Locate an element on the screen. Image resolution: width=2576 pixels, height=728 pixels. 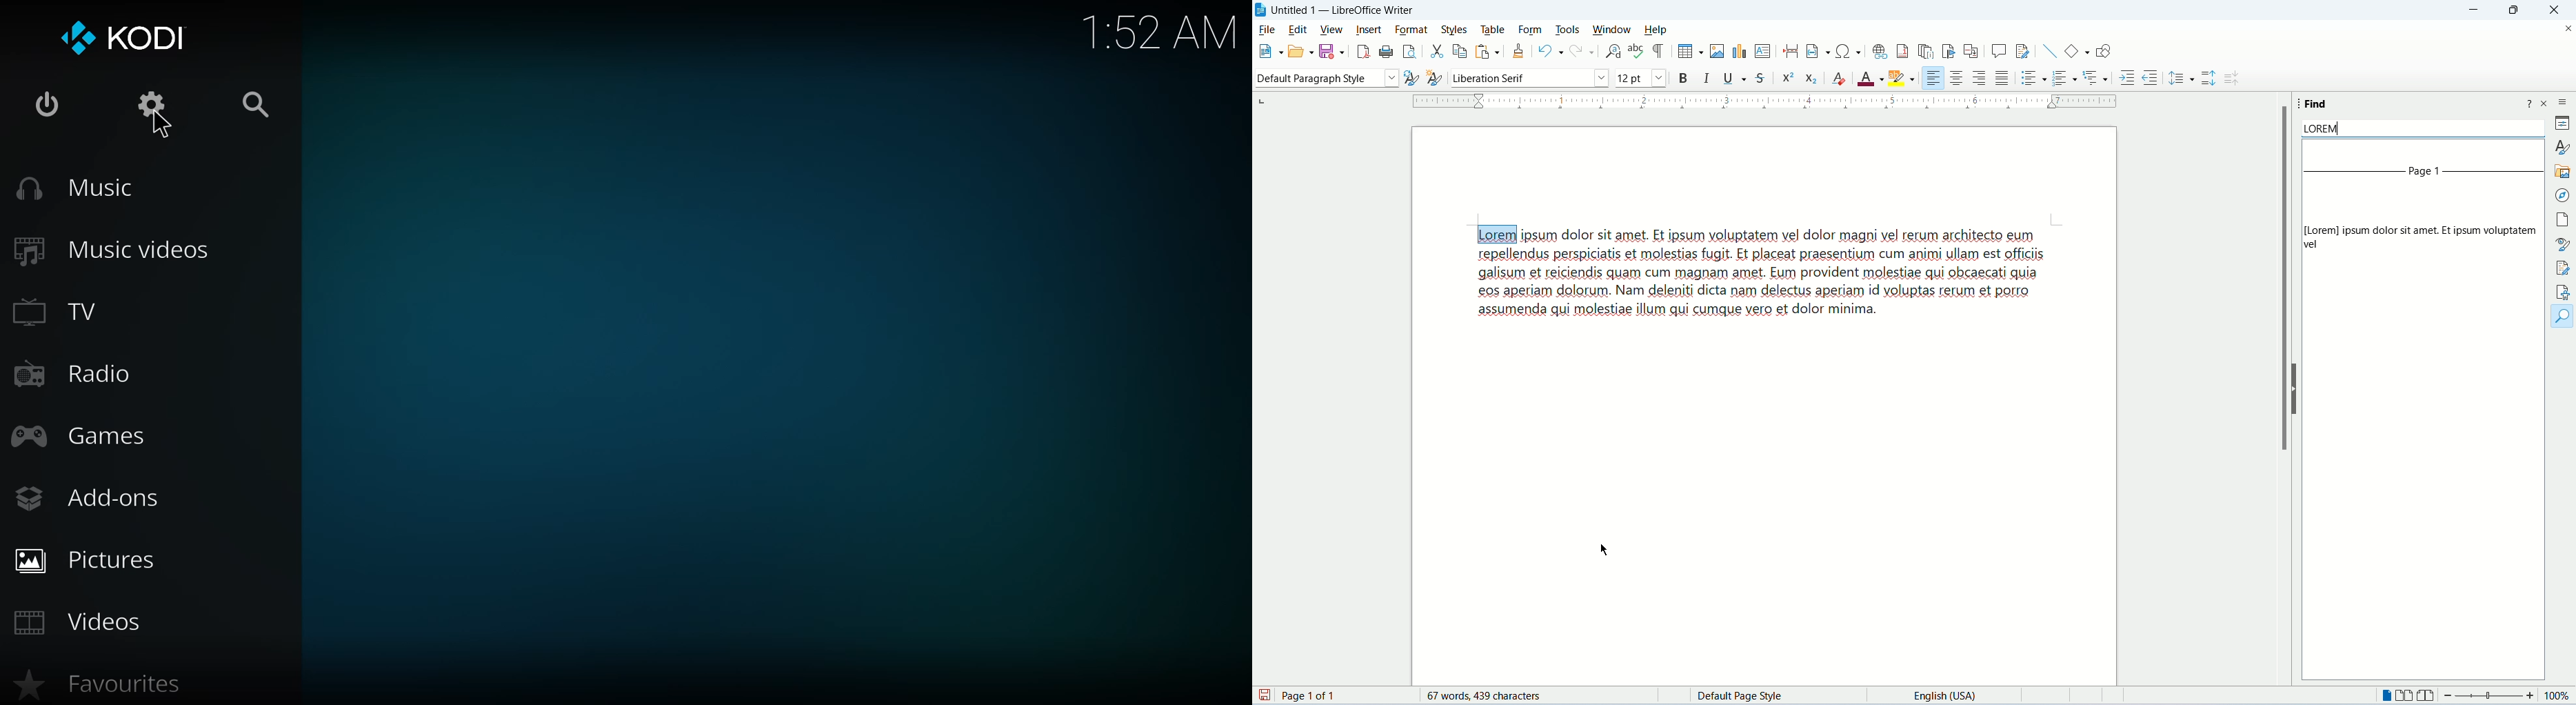
export as PDF is located at coordinates (1364, 52).